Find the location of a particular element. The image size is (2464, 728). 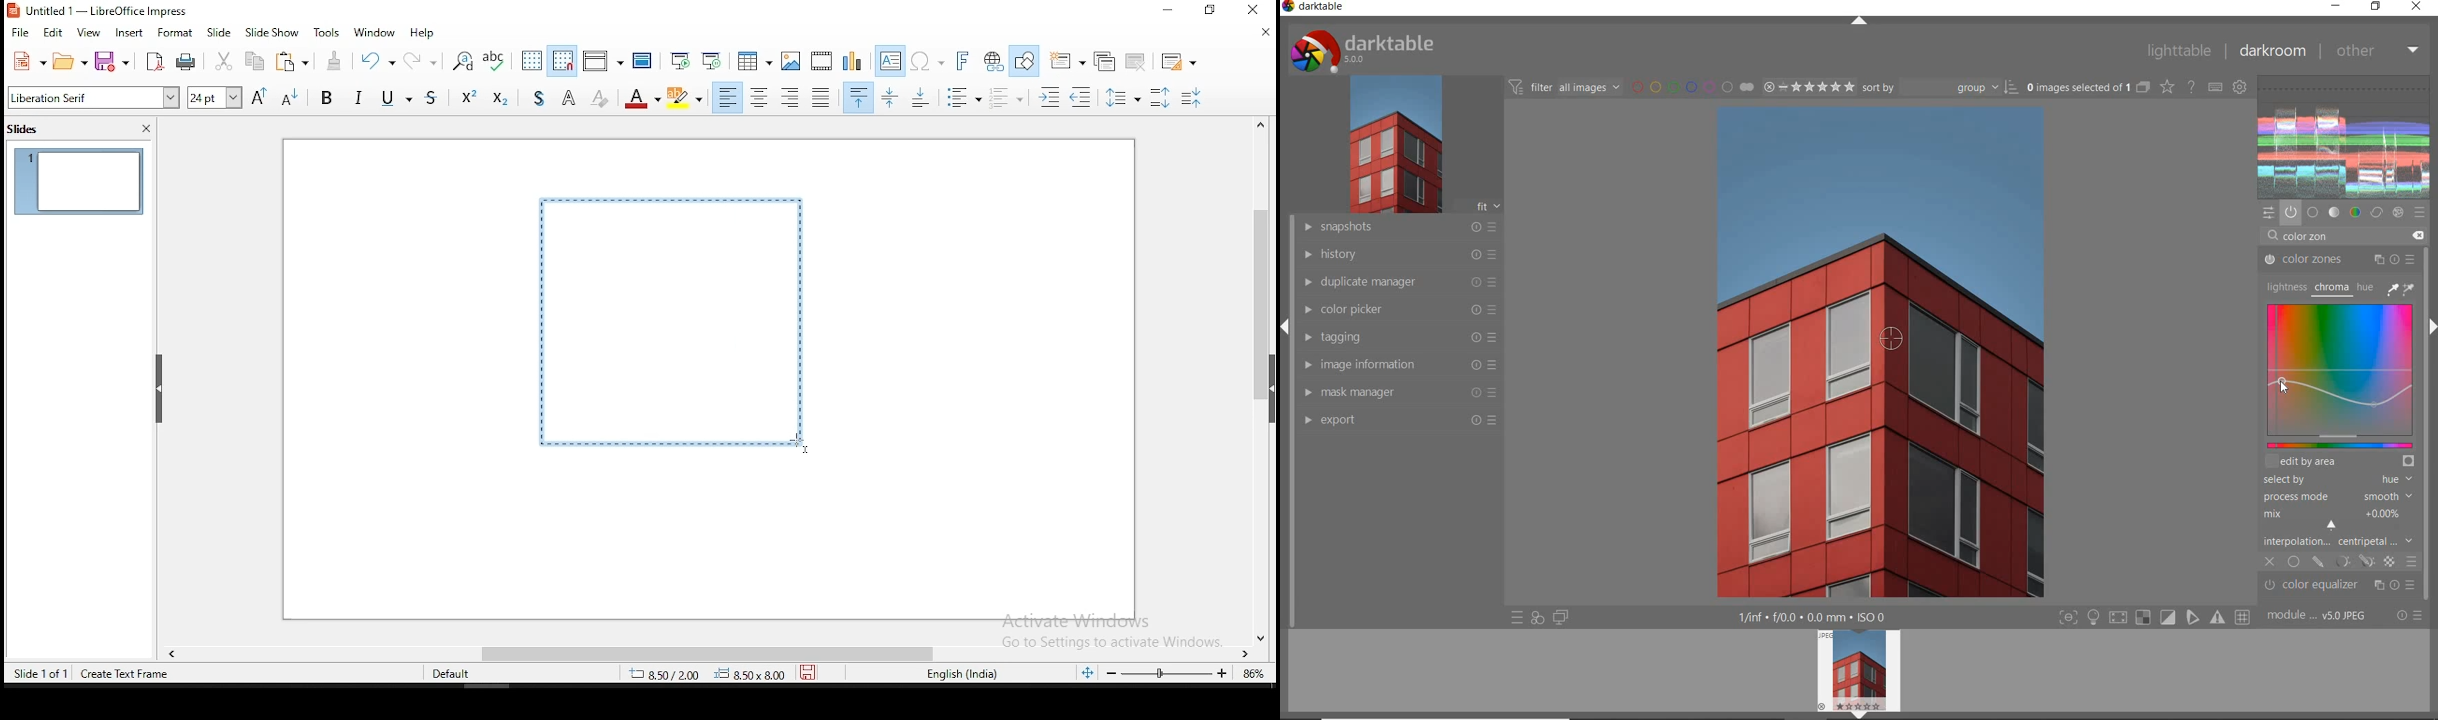

lighttable is located at coordinates (2178, 51).